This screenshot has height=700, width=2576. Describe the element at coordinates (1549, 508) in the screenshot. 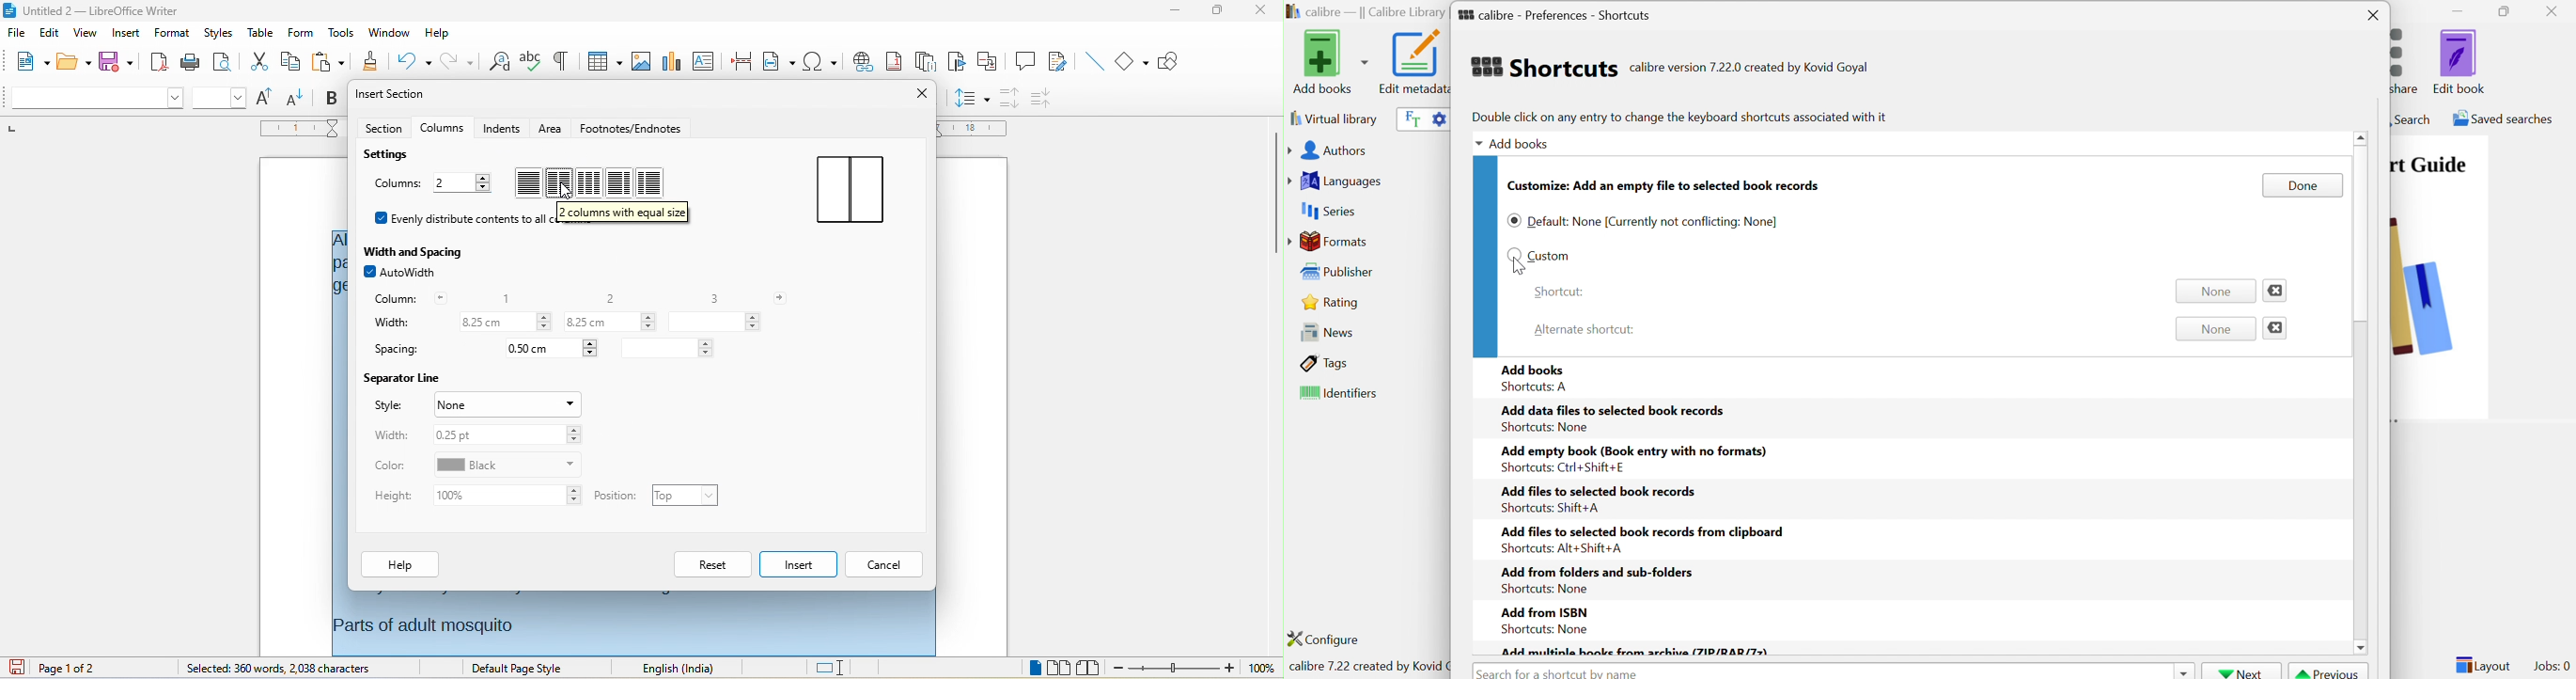

I see `Shortcuts: Shift+A` at that location.